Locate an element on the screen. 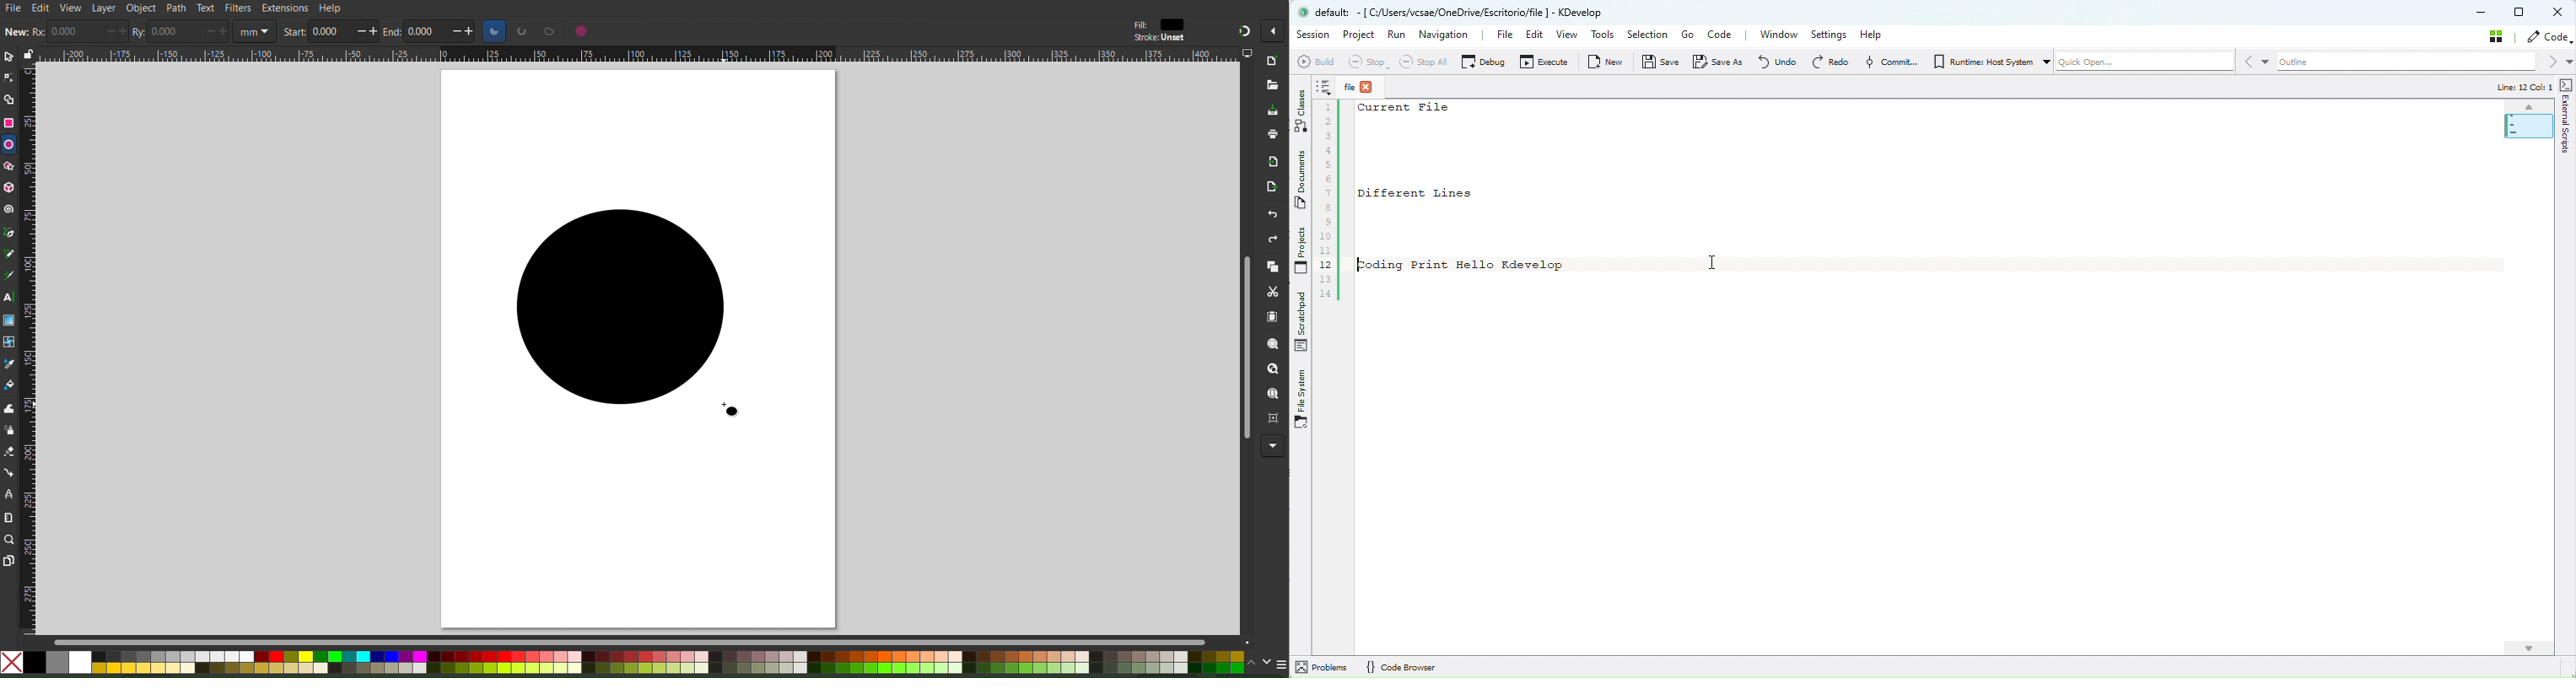  Quick Open is located at coordinates (2141, 65).